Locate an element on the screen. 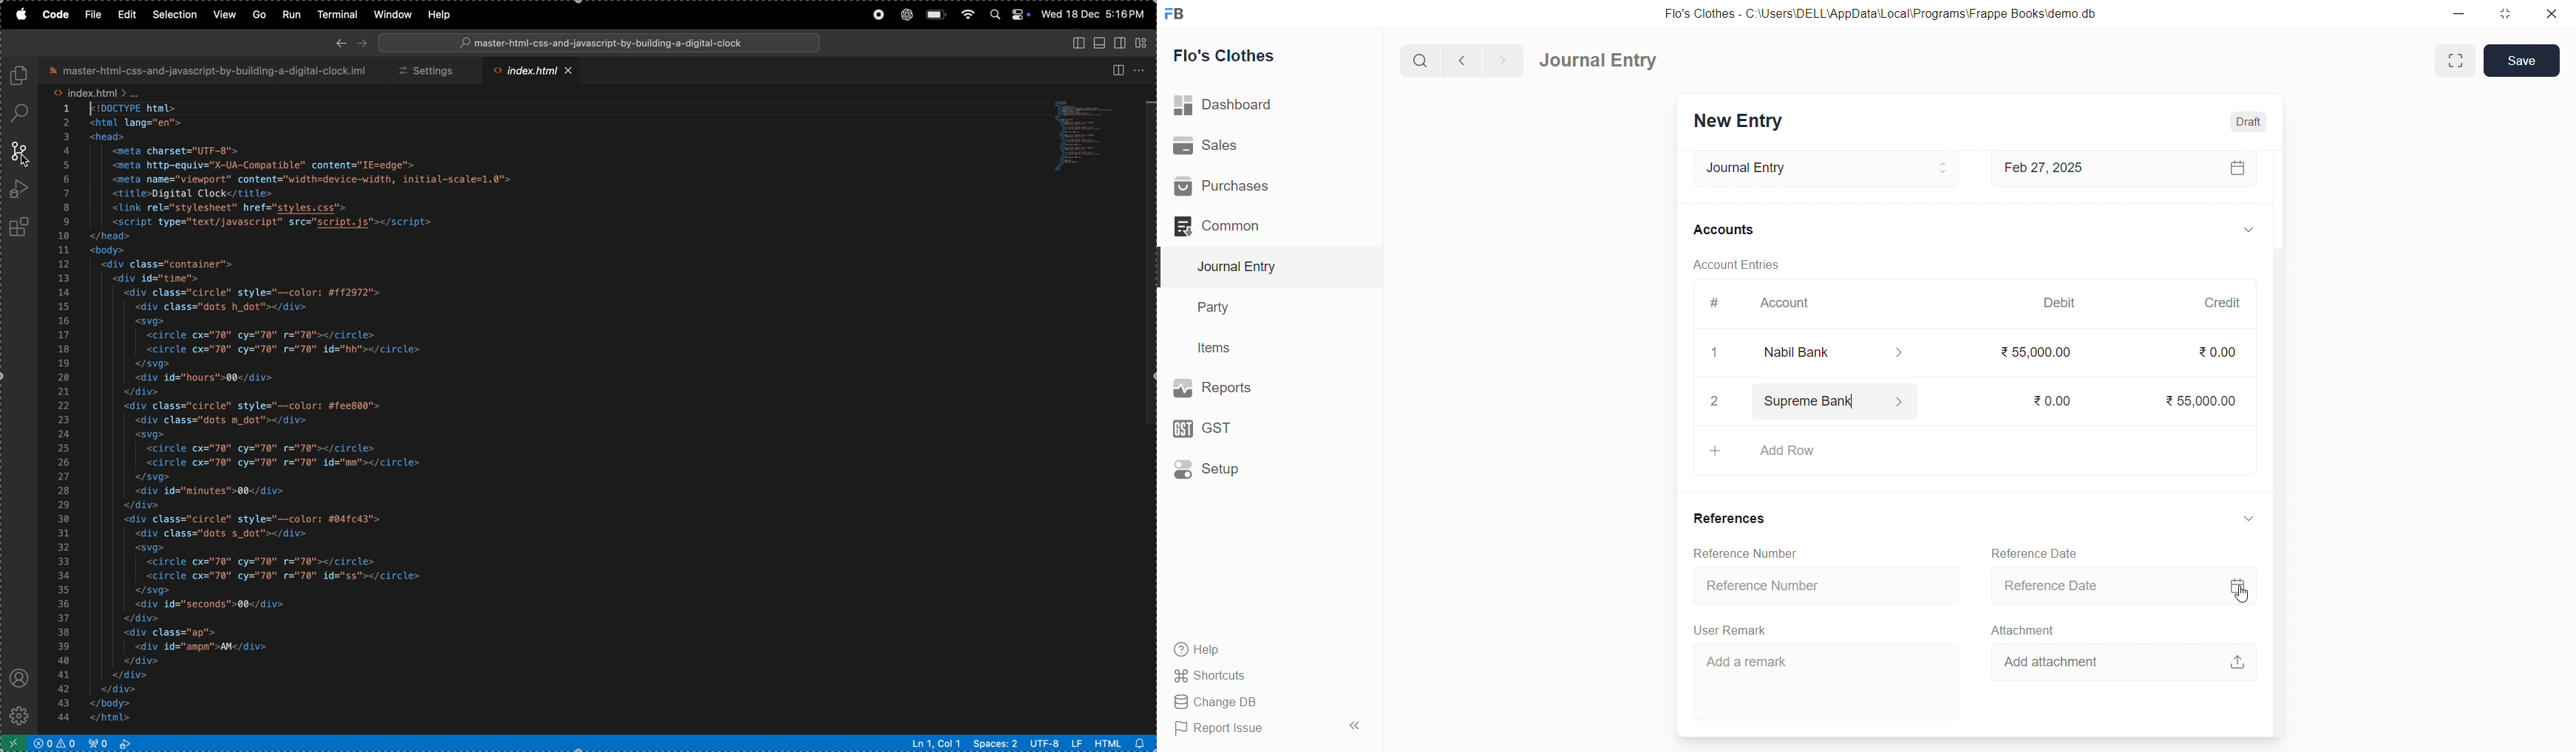  <div class="circle" style="--color: #ff2972"> is located at coordinates (256, 292).